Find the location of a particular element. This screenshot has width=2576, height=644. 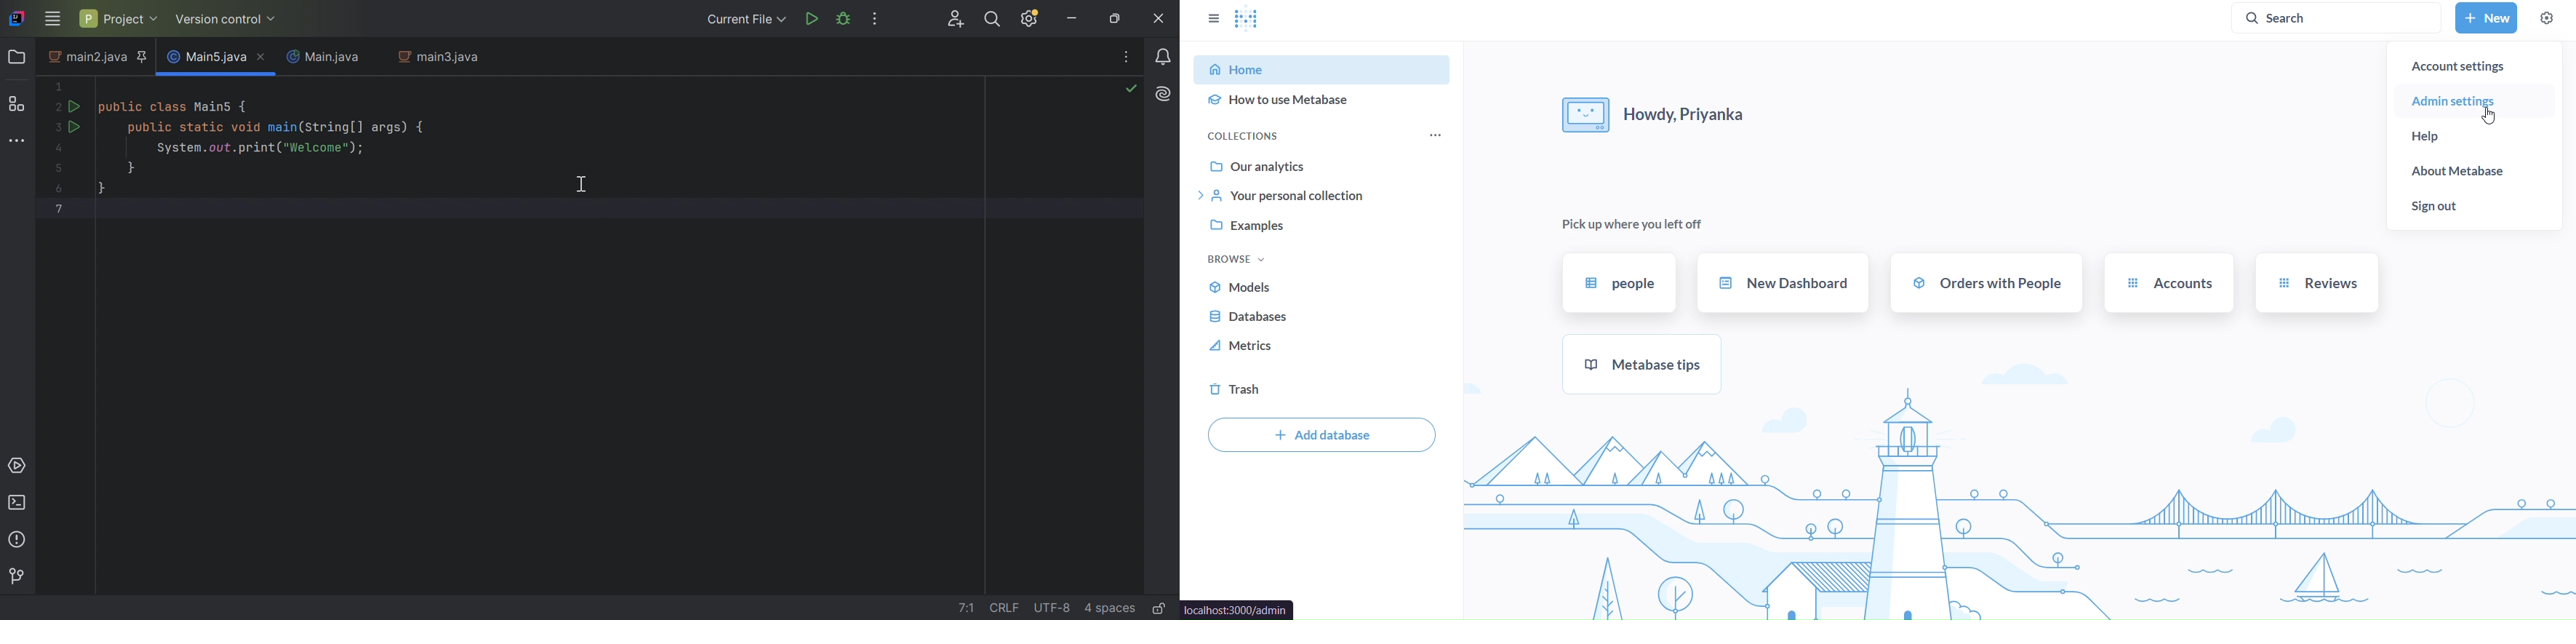

database is located at coordinates (1324, 319).